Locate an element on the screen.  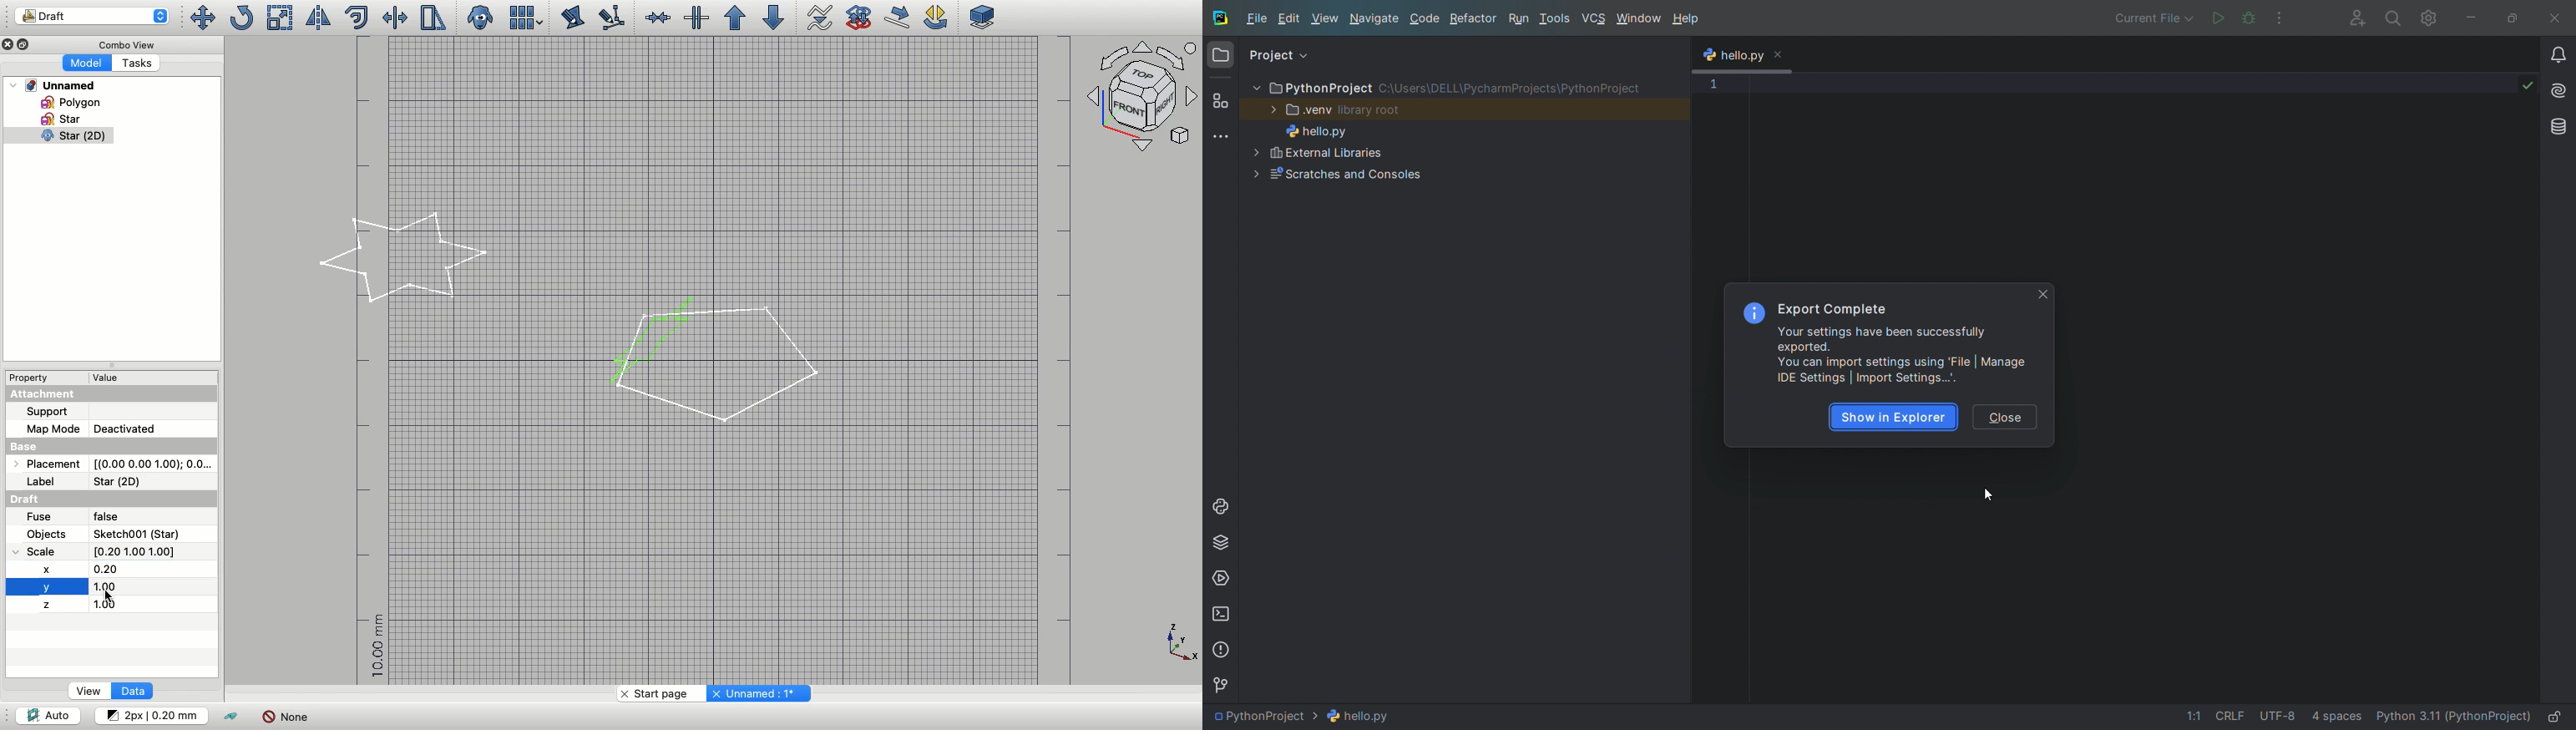
close is located at coordinates (2555, 17).